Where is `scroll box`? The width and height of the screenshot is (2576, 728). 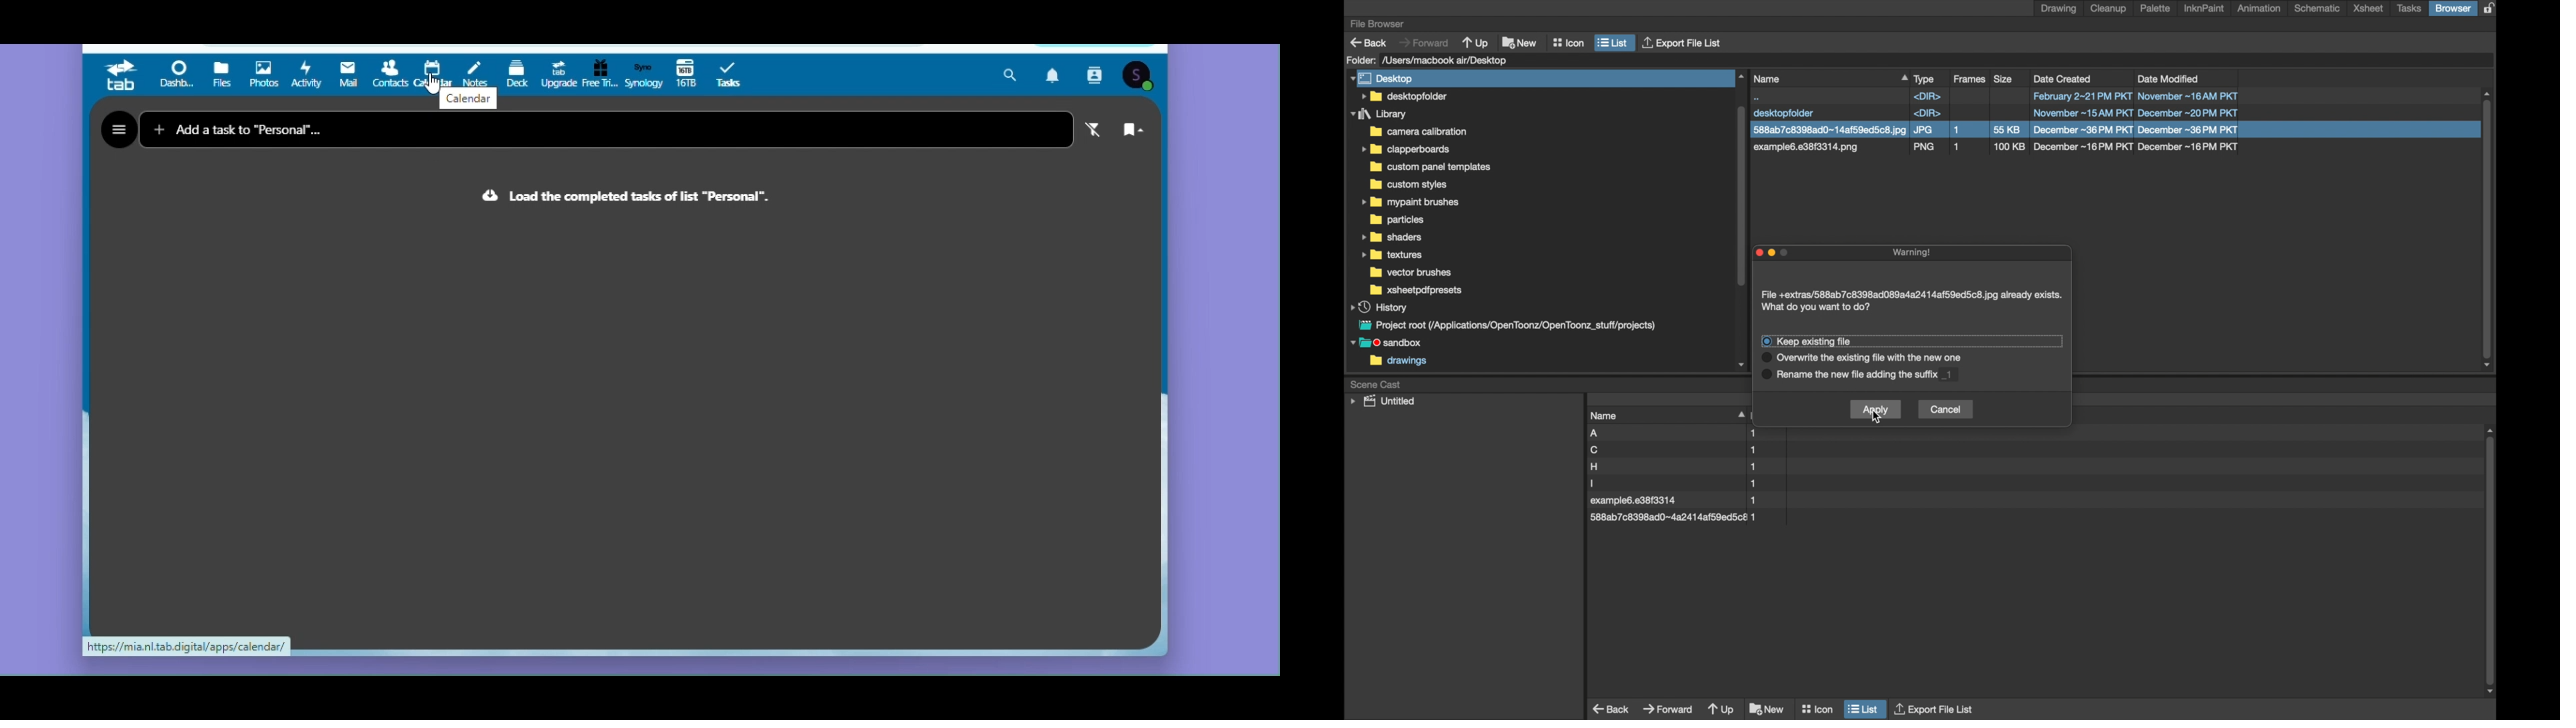
scroll box is located at coordinates (2488, 230).